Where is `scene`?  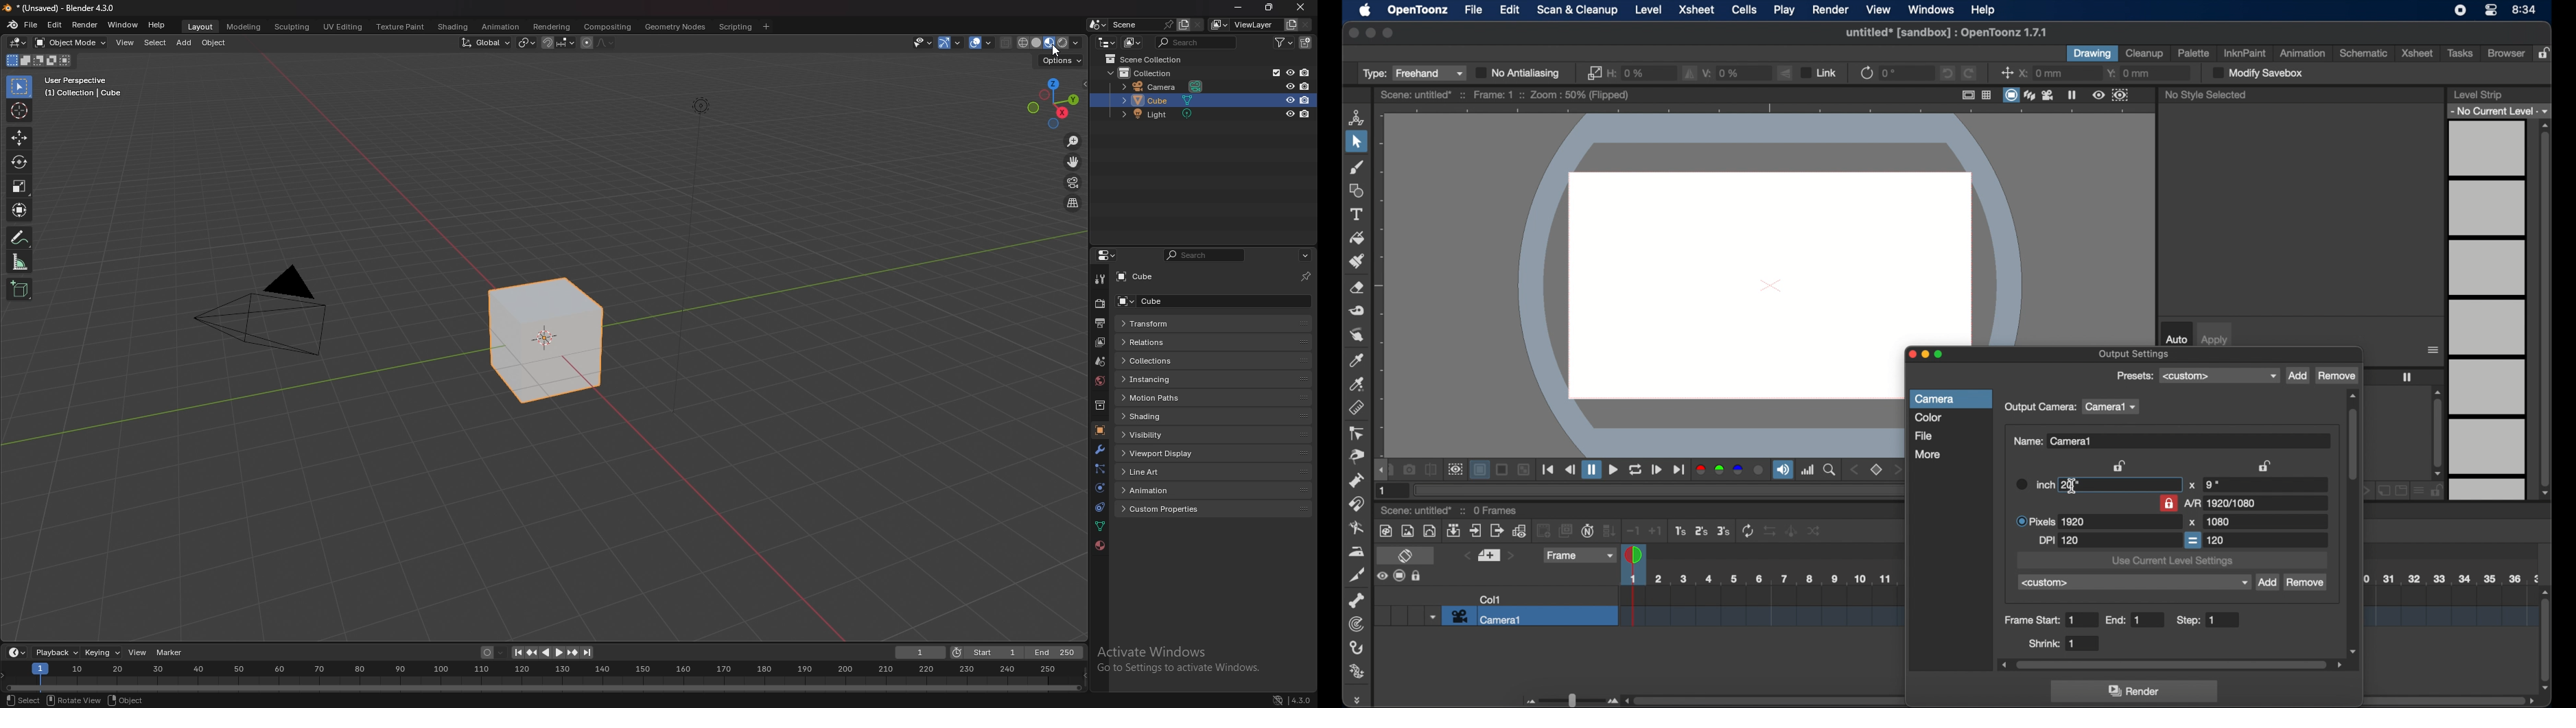 scene is located at coordinates (1142, 25).